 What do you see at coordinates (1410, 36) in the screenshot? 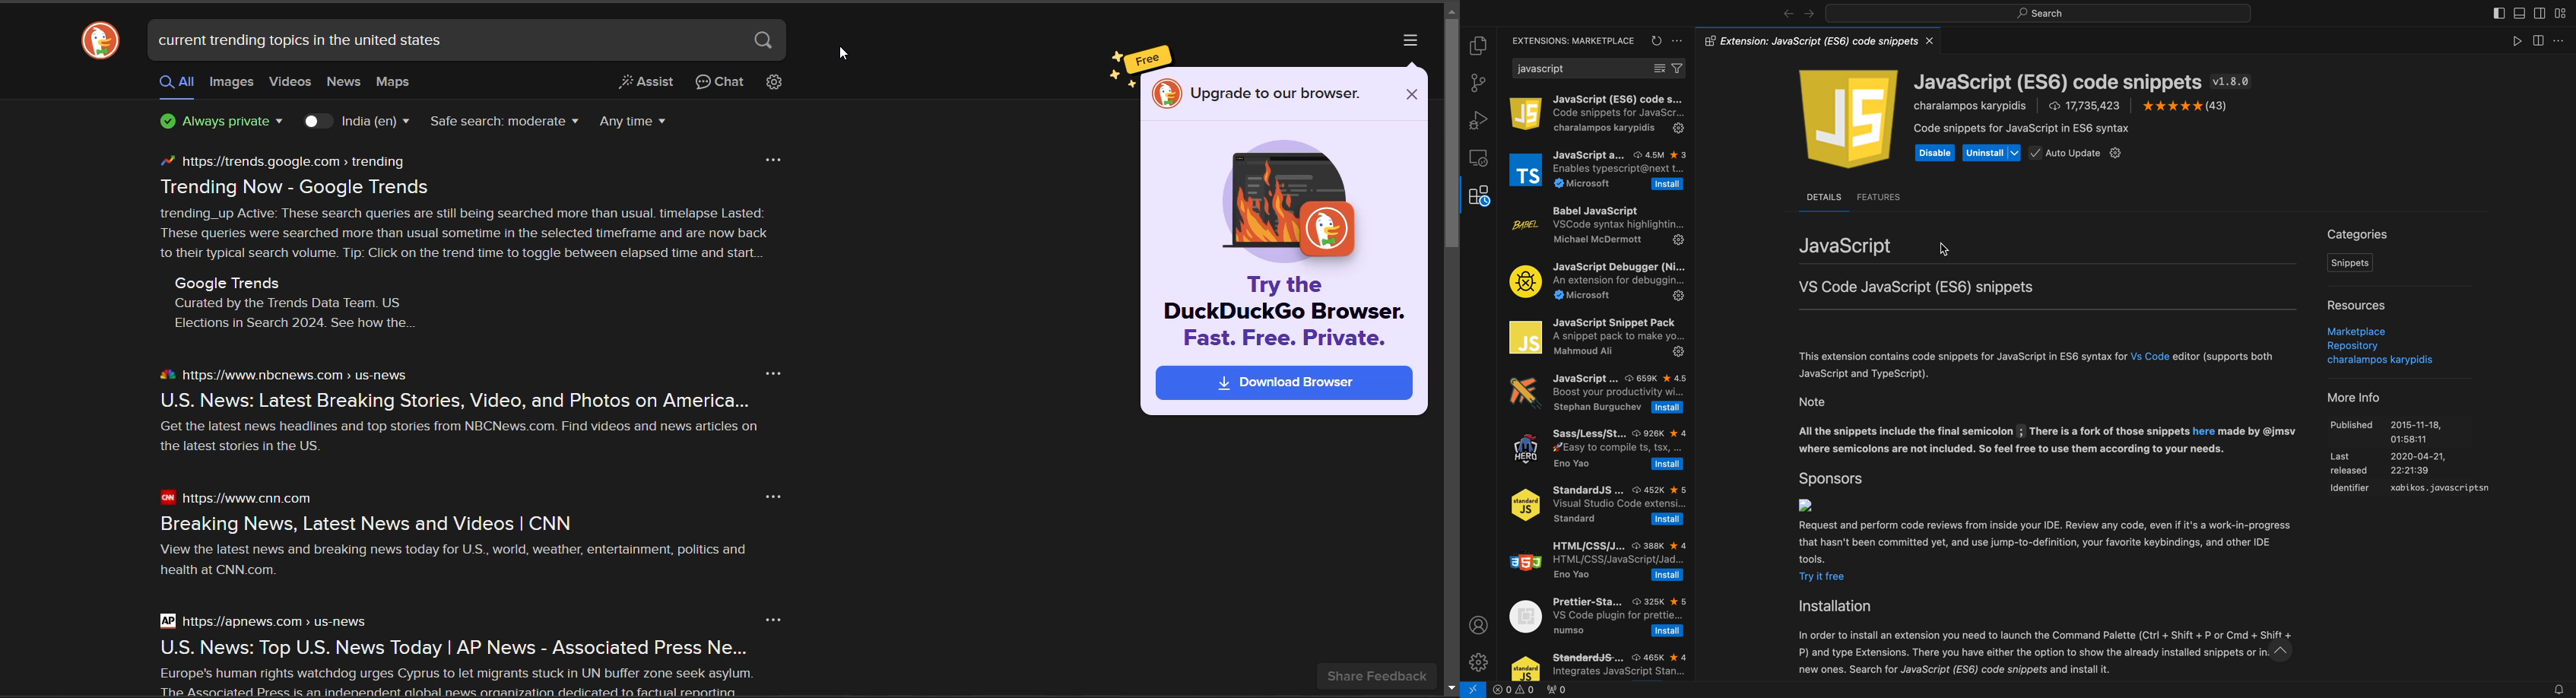
I see `more options` at bounding box center [1410, 36].